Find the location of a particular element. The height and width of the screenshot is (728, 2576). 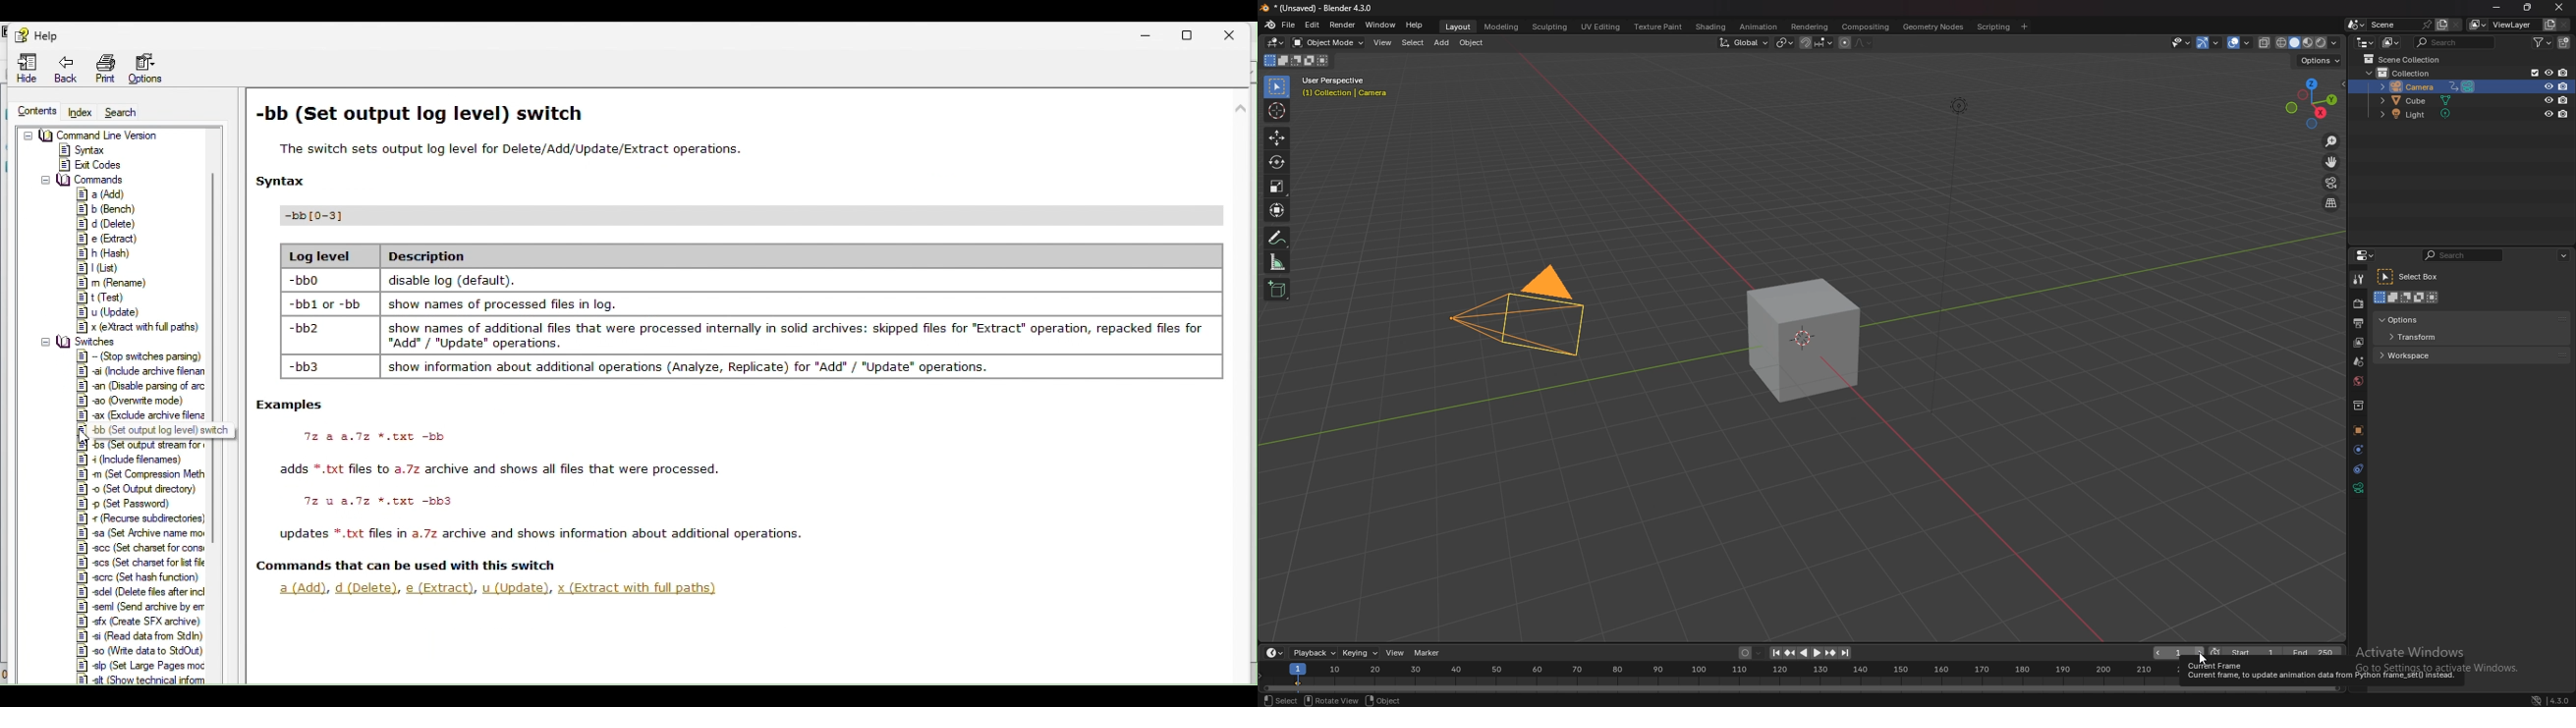

viewport shading is located at coordinates (2308, 43).